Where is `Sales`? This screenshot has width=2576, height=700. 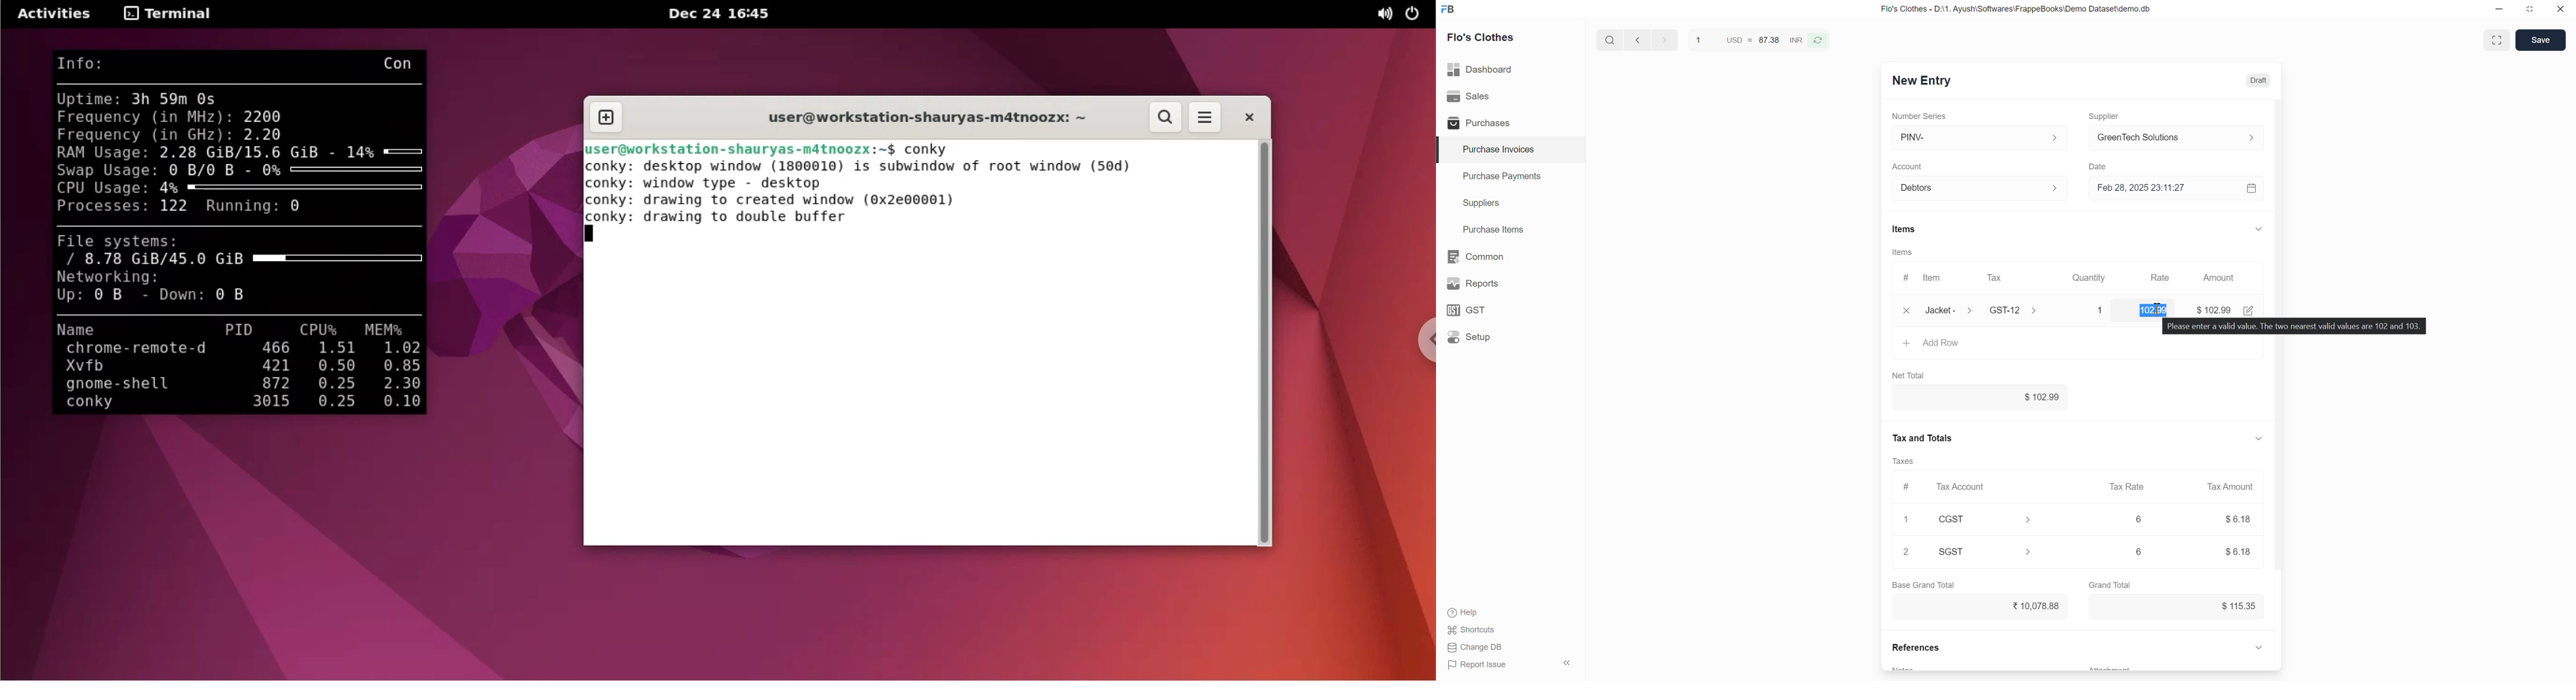 Sales is located at coordinates (1510, 96).